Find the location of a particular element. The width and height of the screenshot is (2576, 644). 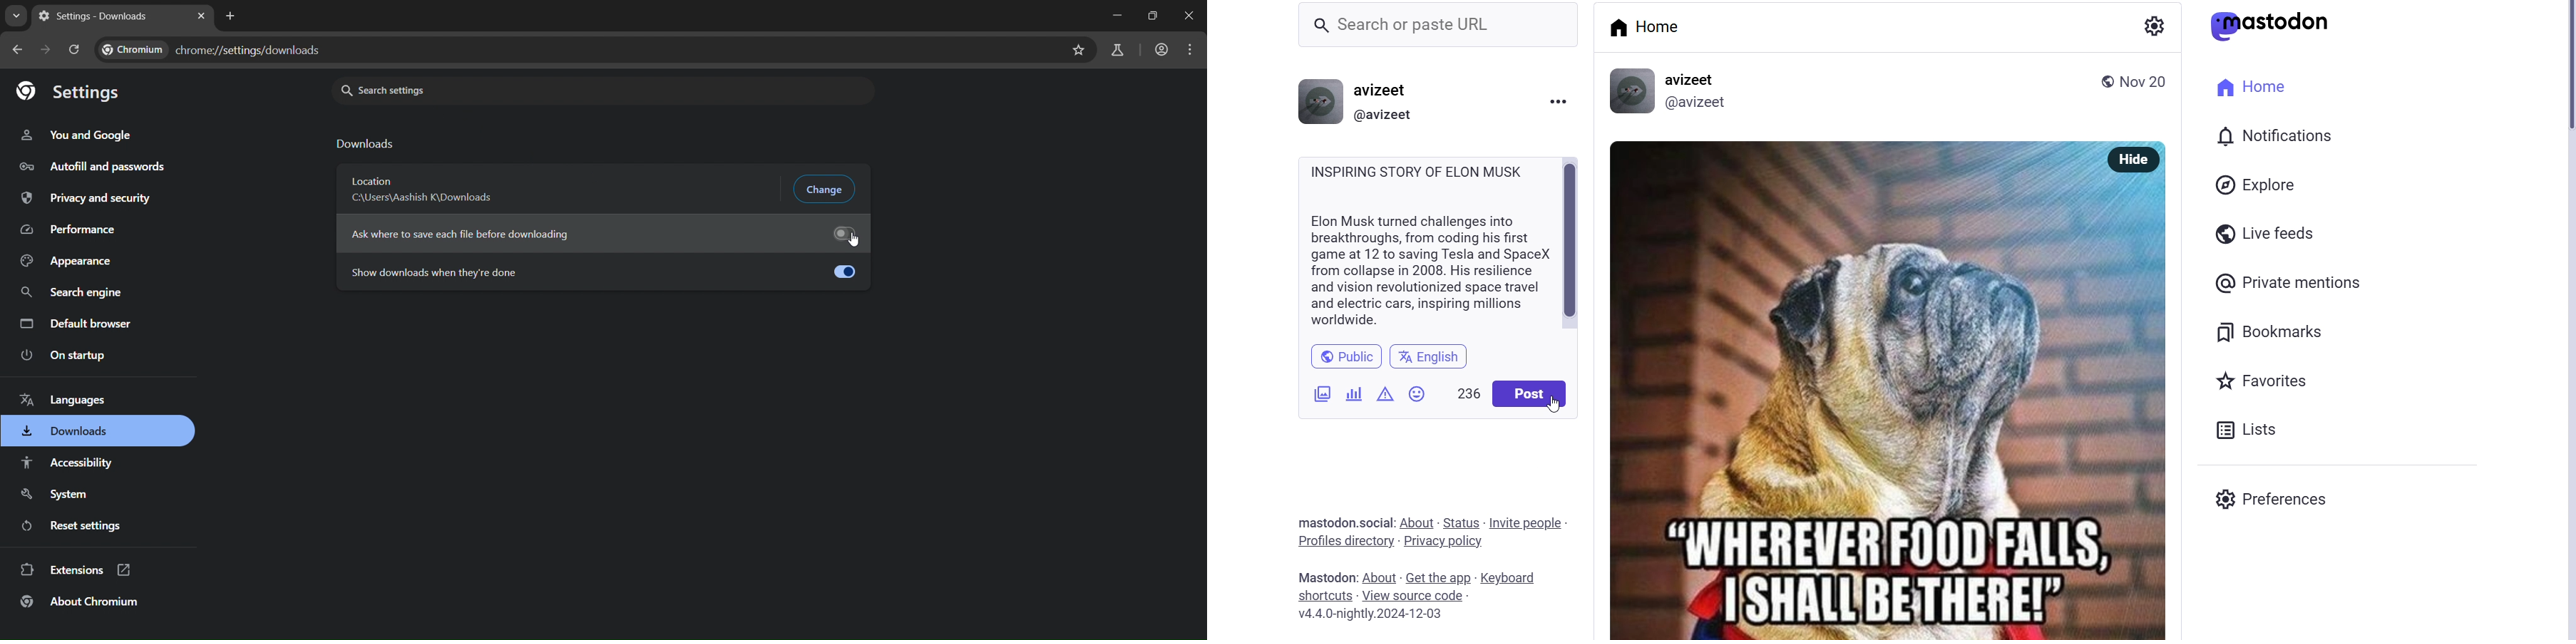

text is located at coordinates (1323, 577).